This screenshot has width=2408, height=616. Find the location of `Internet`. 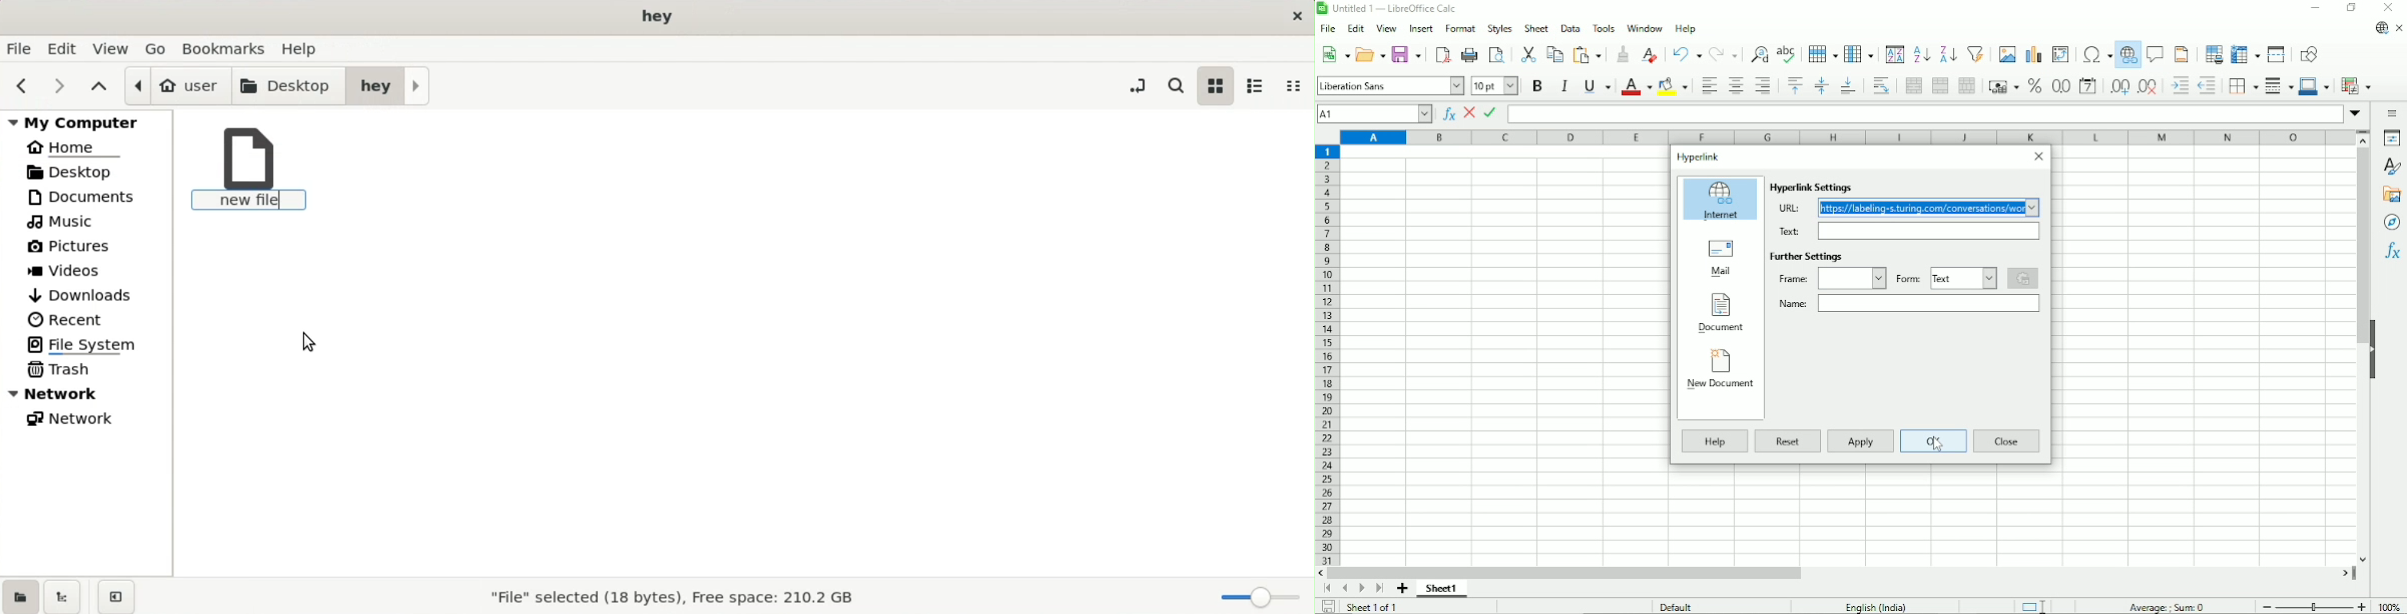

Internet is located at coordinates (1721, 201).